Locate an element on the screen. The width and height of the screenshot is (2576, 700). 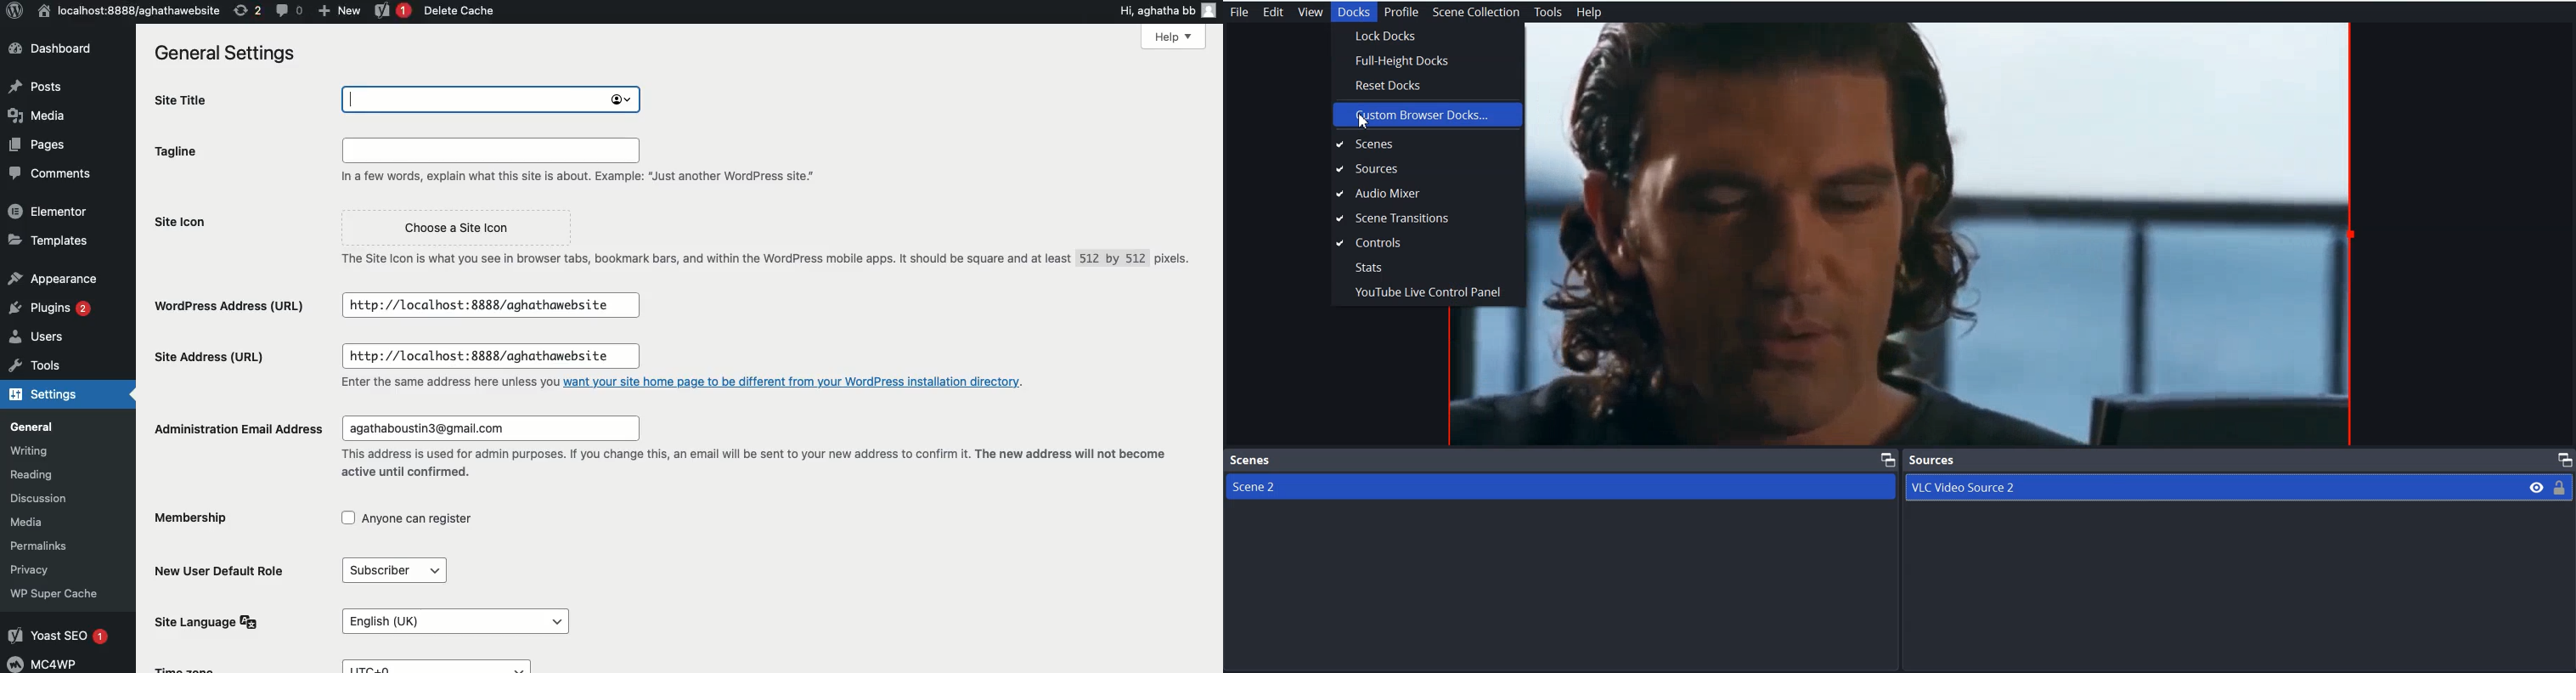
Sources is located at coordinates (1428, 170).